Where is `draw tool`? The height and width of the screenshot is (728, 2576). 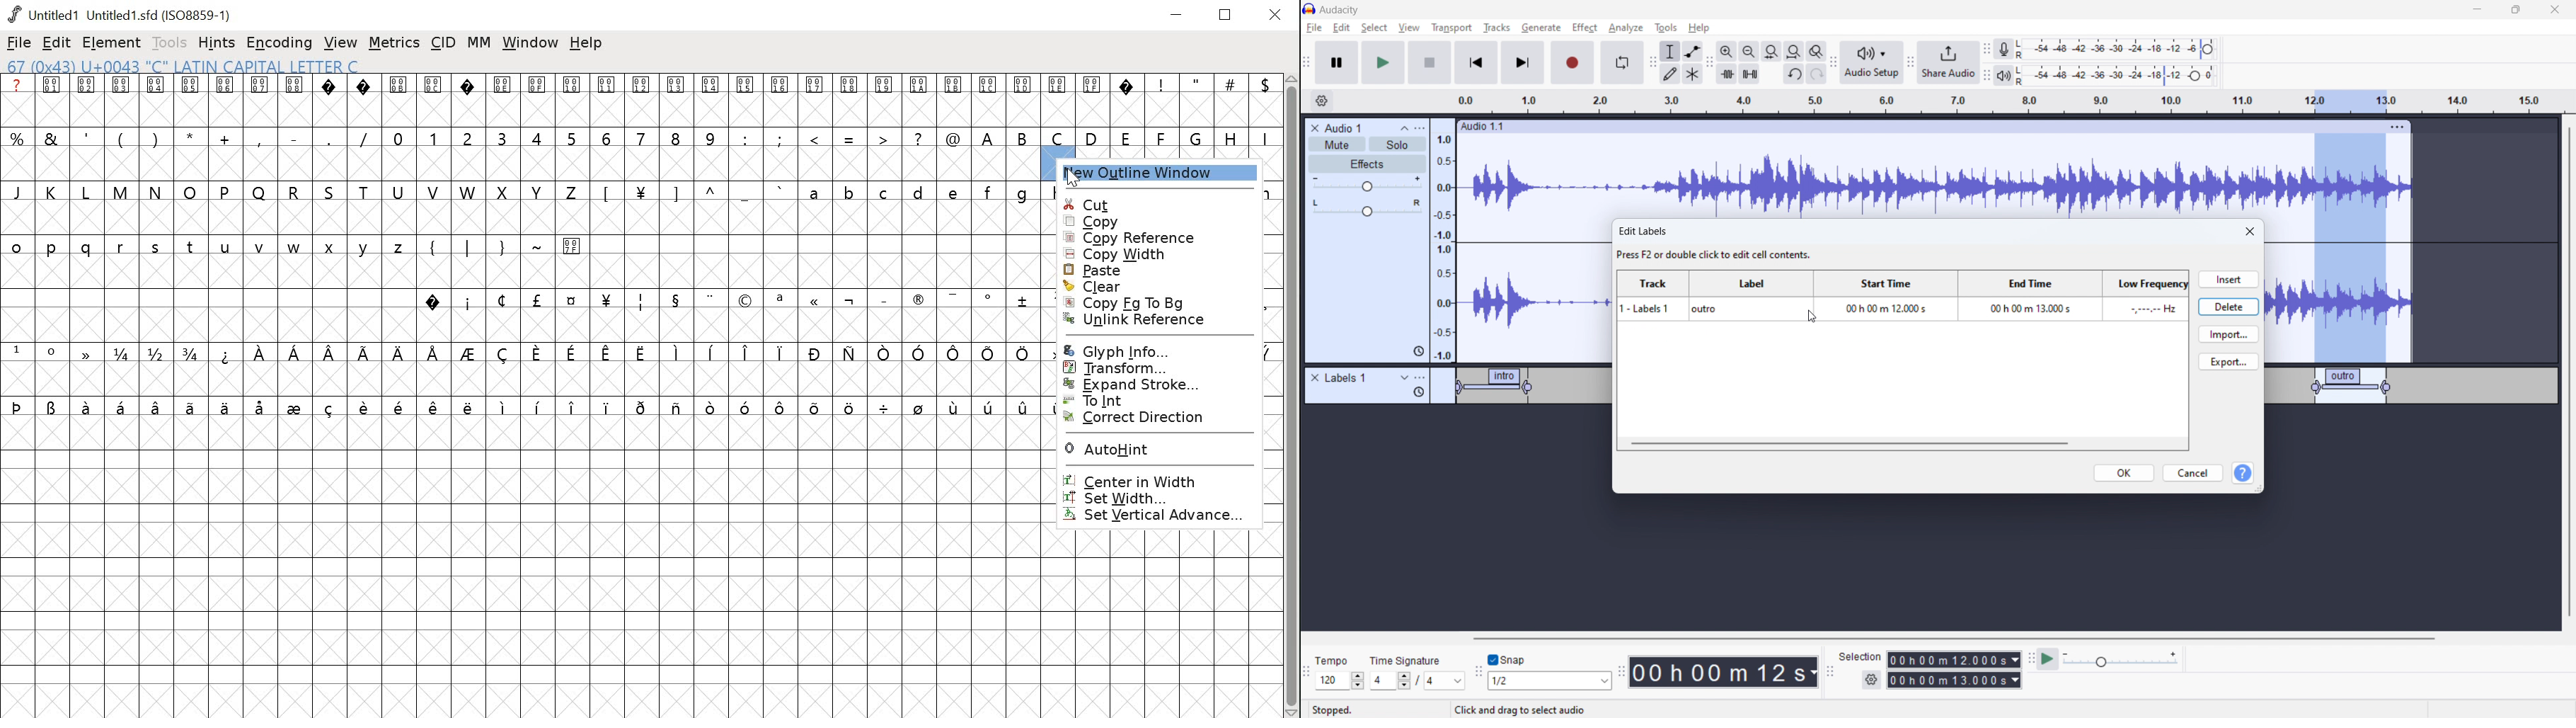
draw tool is located at coordinates (1670, 73).